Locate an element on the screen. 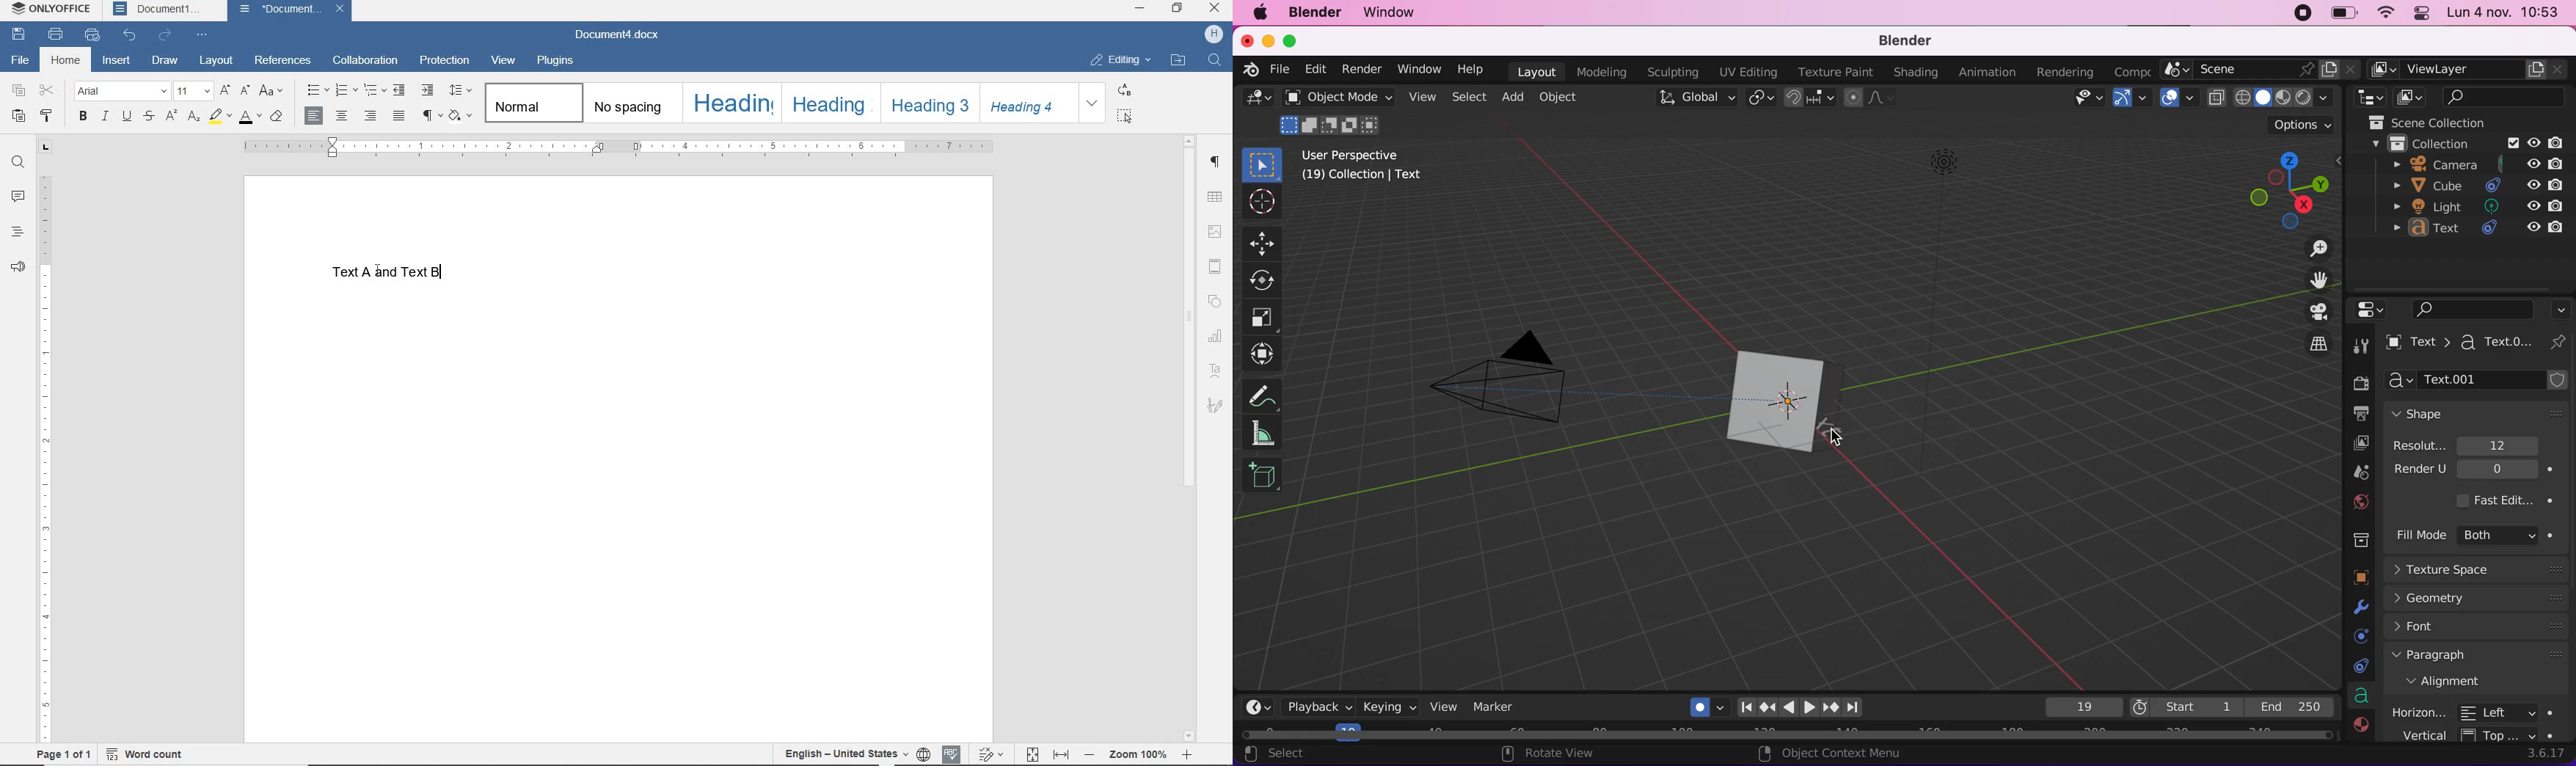 Image resolution: width=2576 pixels, height=784 pixels. 19 is located at coordinates (2081, 707).